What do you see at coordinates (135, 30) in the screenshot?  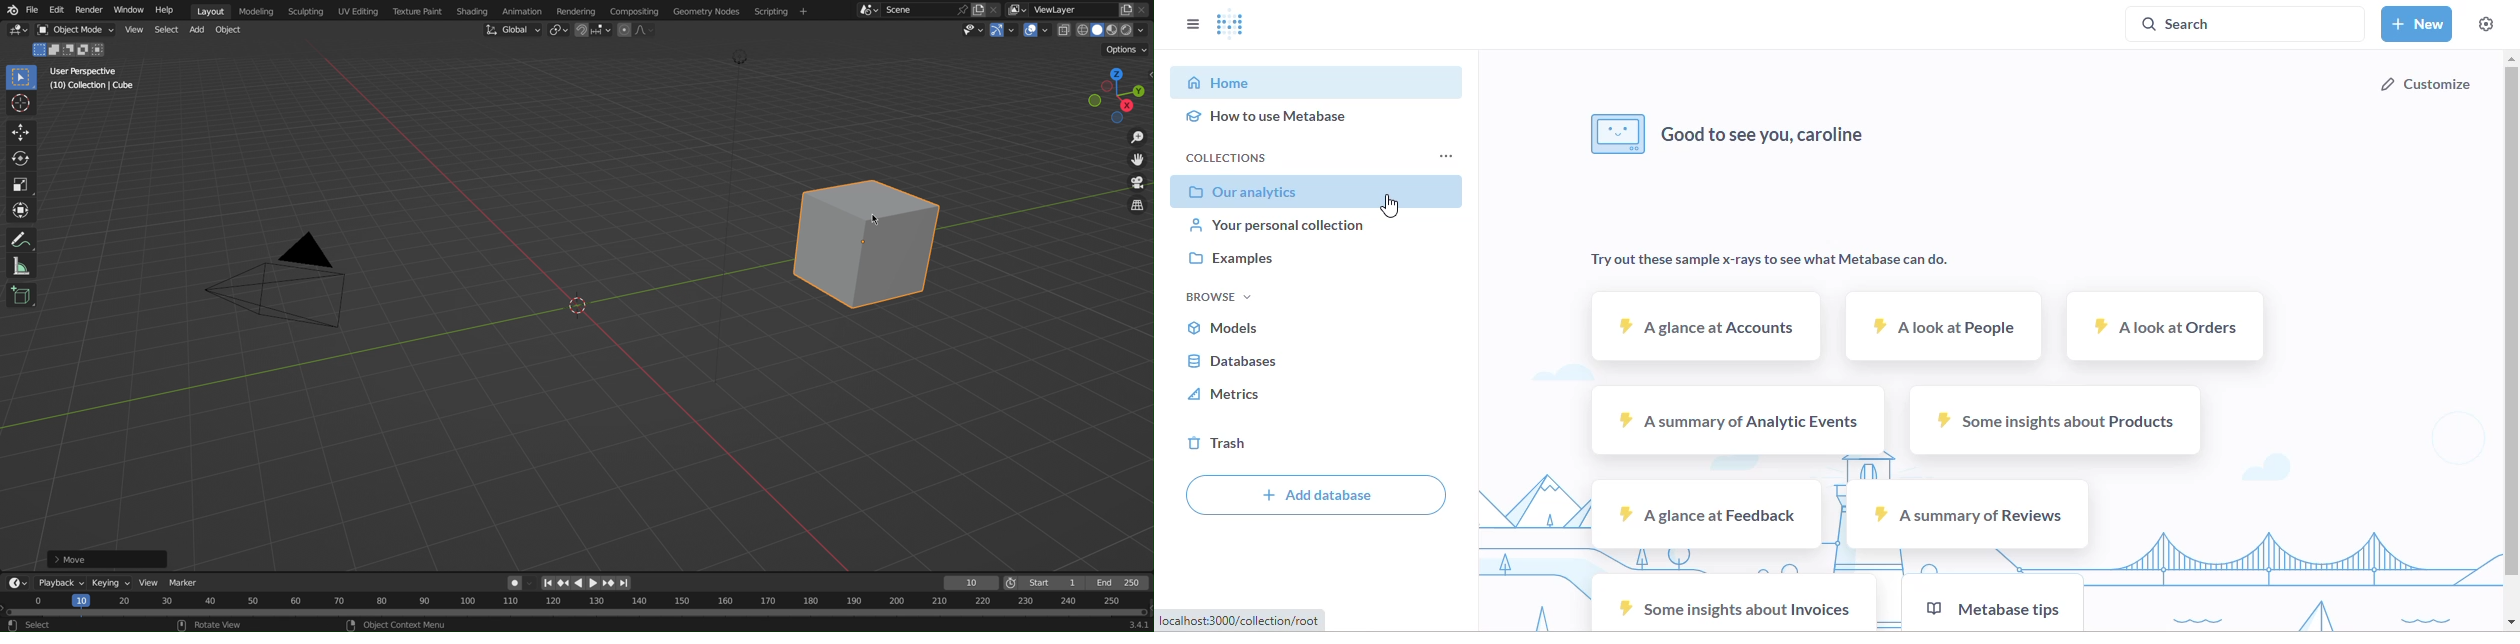 I see `View` at bounding box center [135, 30].